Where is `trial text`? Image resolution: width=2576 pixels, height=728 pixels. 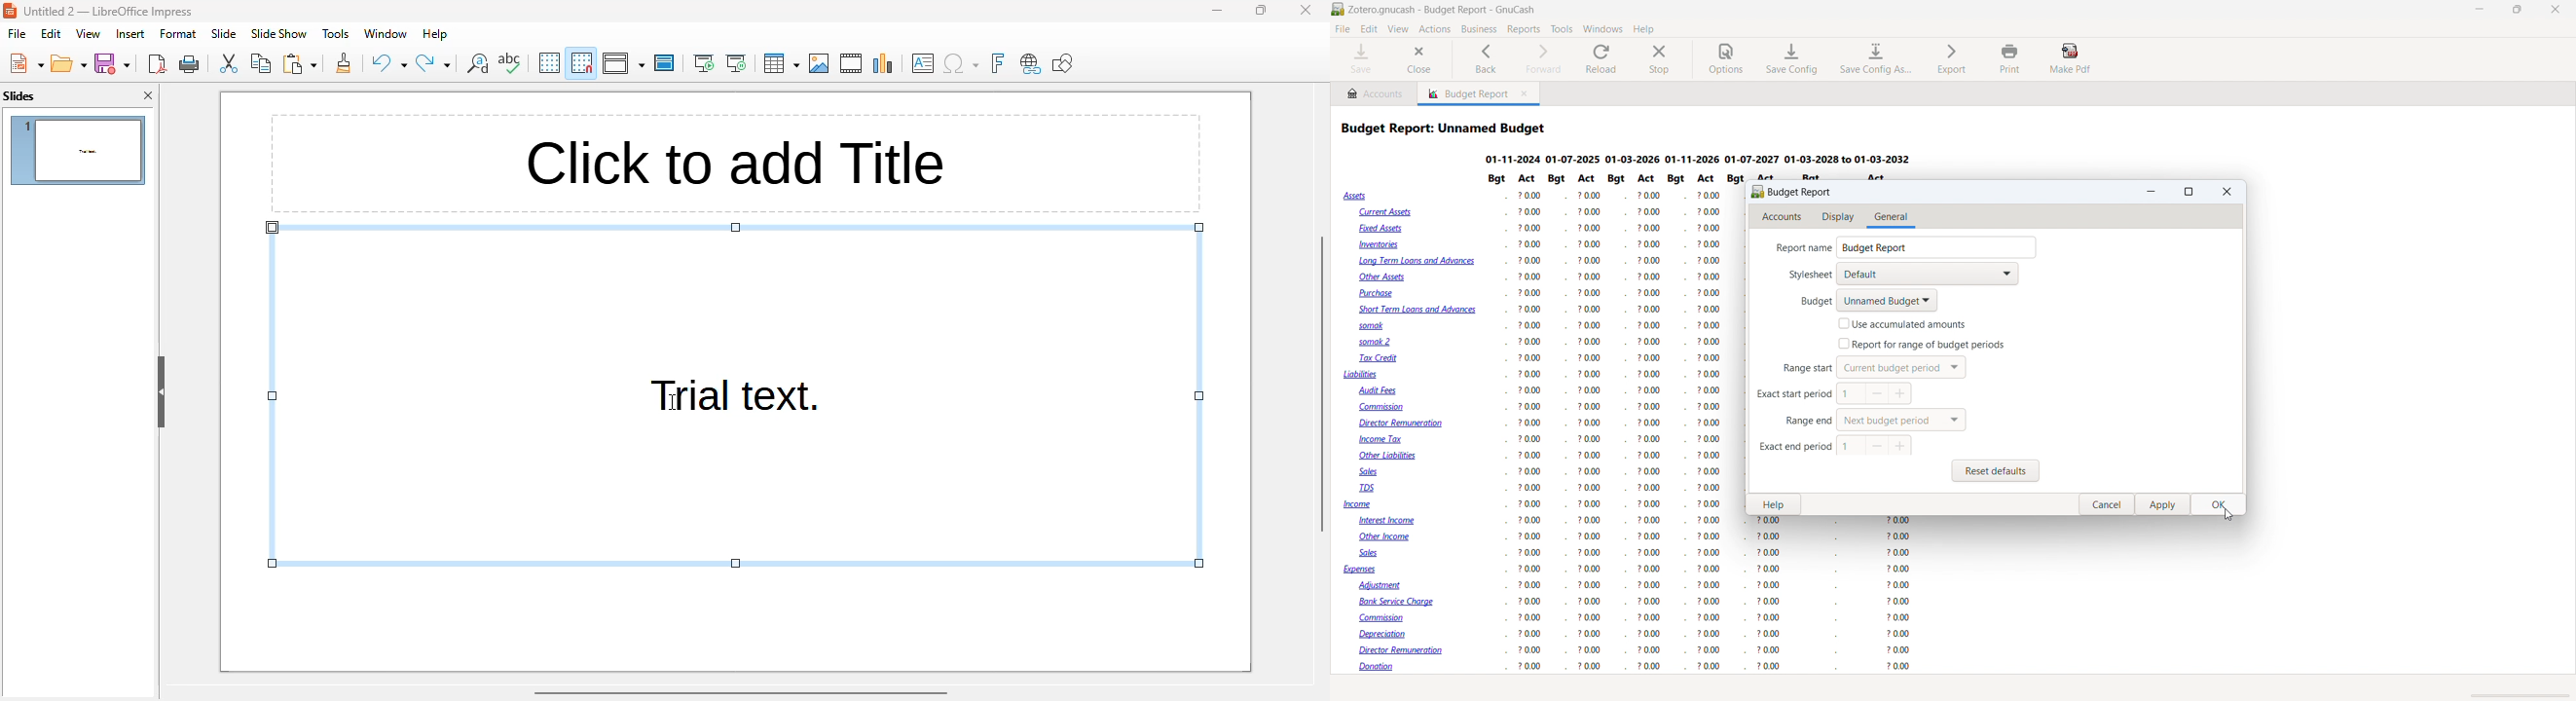 trial text is located at coordinates (737, 399).